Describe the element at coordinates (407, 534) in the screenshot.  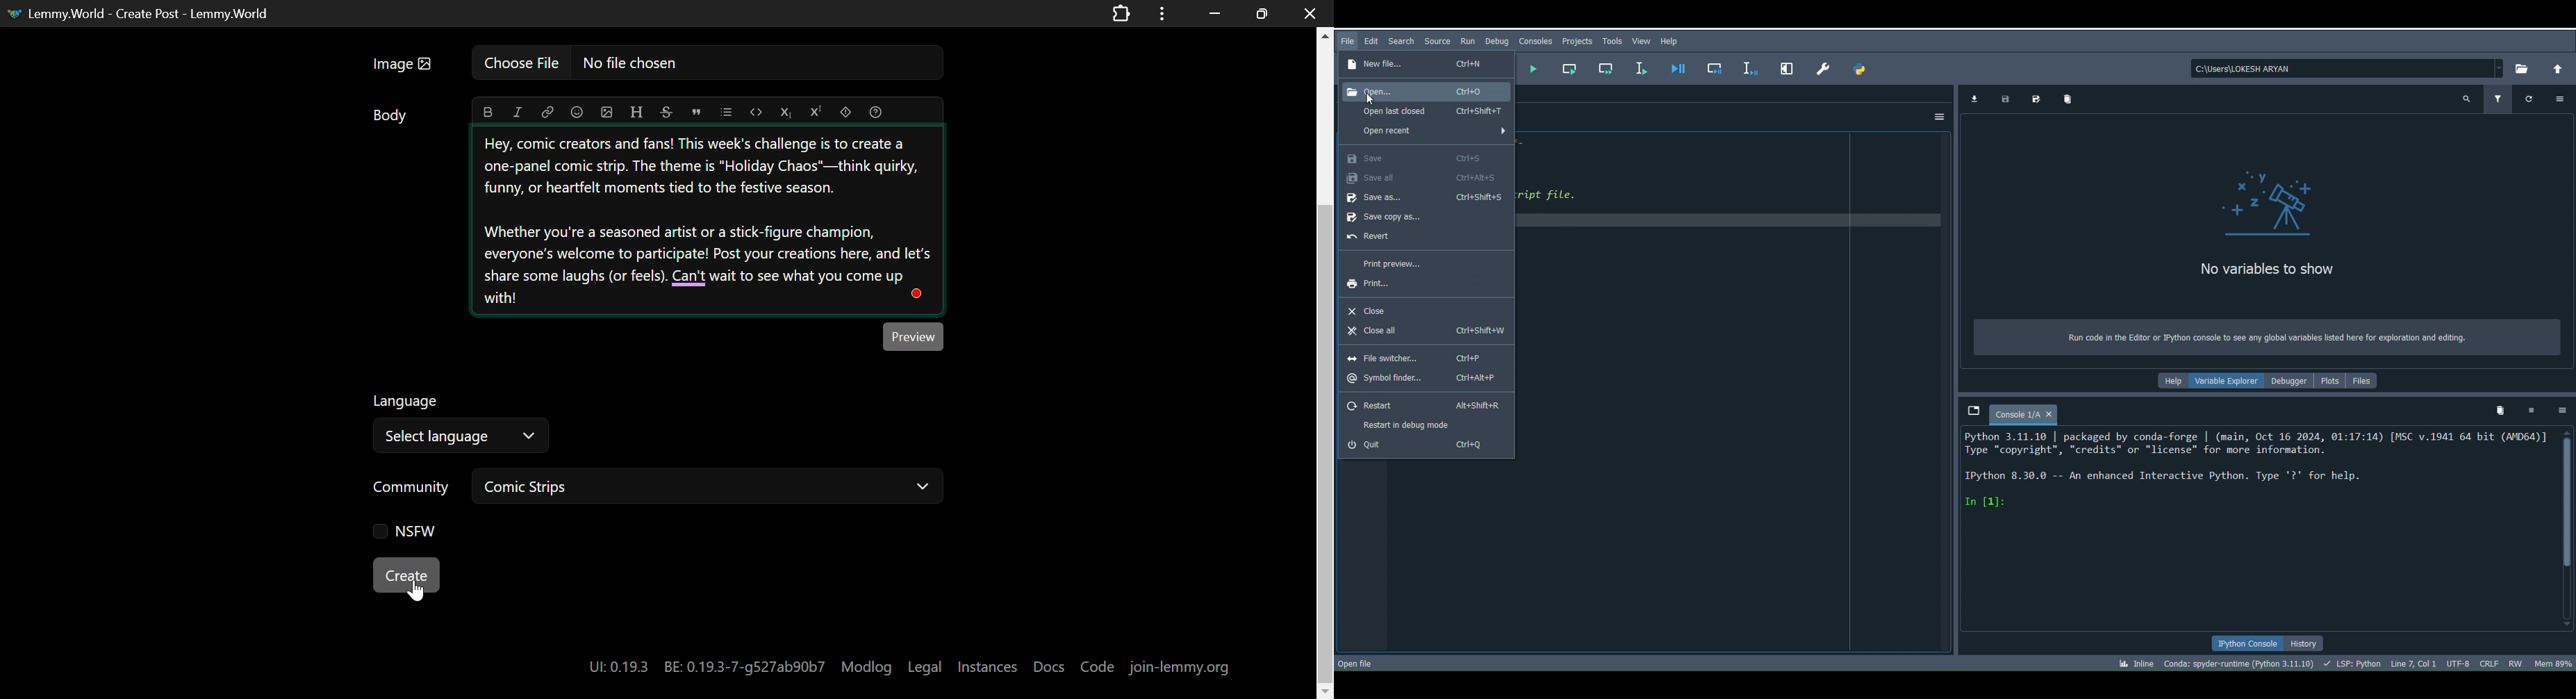
I see `NSFW` at that location.